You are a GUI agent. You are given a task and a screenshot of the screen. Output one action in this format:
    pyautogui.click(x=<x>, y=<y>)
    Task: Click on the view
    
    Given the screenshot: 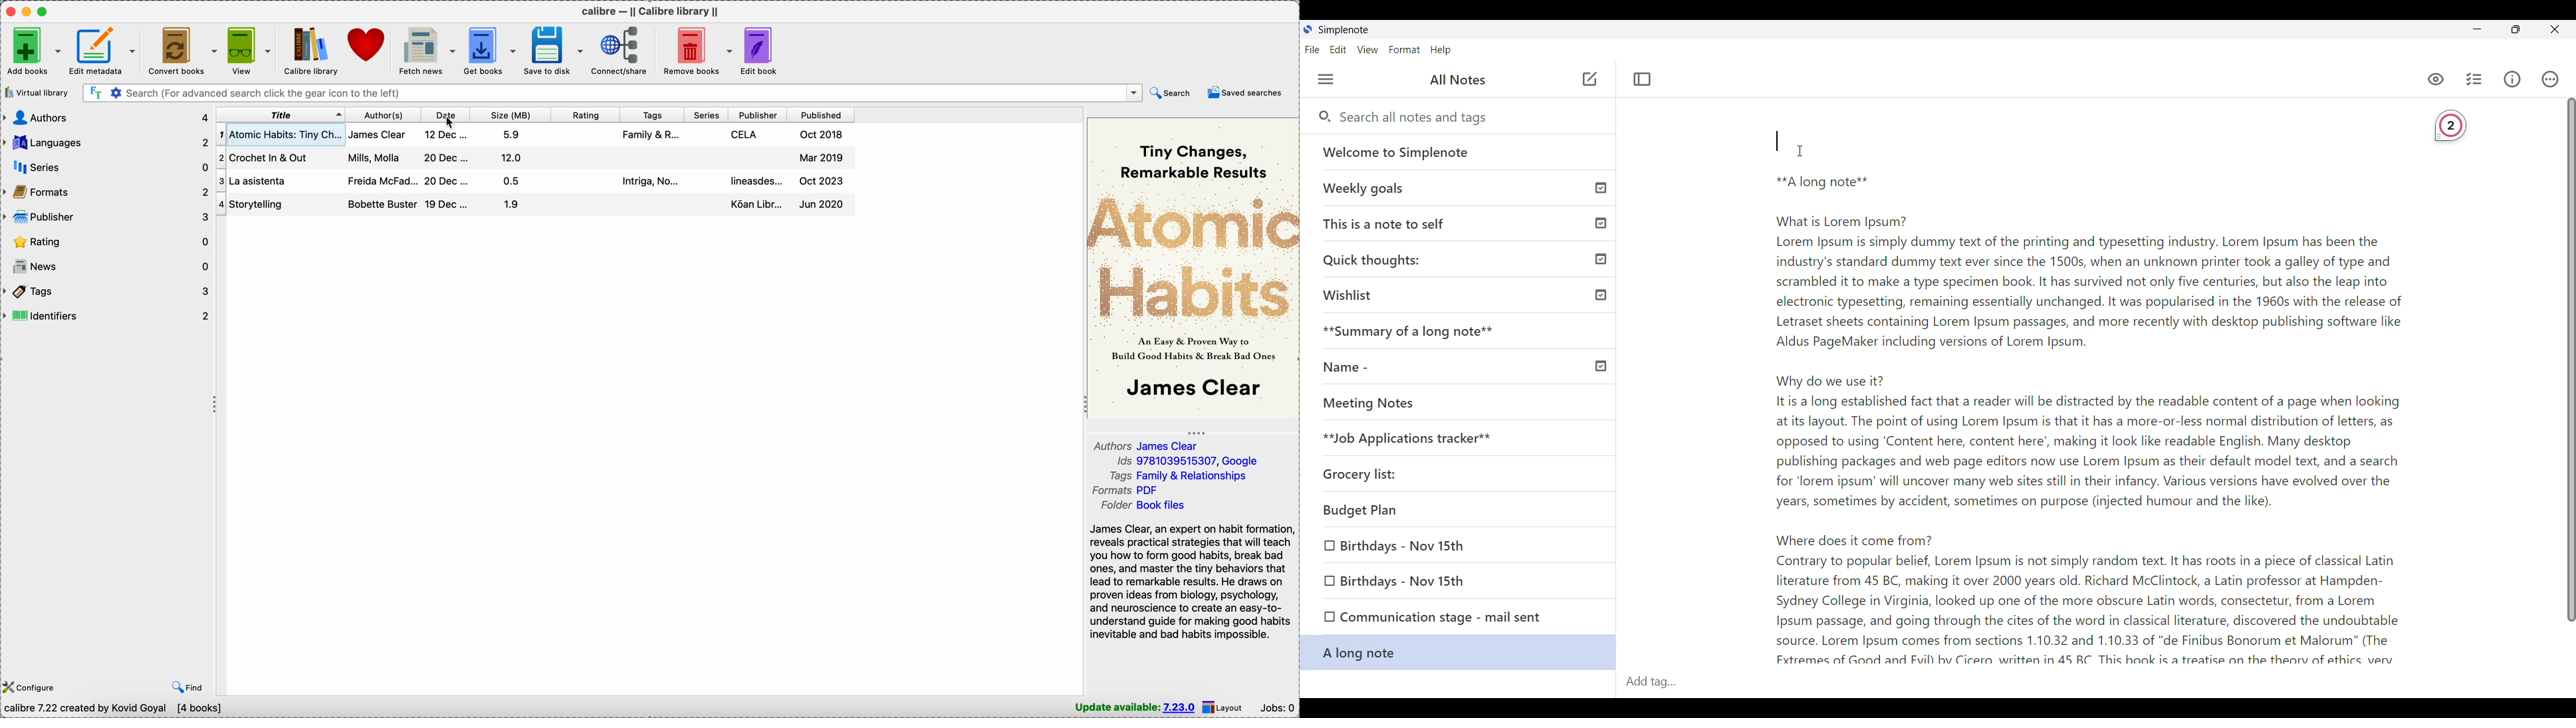 What is the action you would take?
    pyautogui.click(x=250, y=51)
    